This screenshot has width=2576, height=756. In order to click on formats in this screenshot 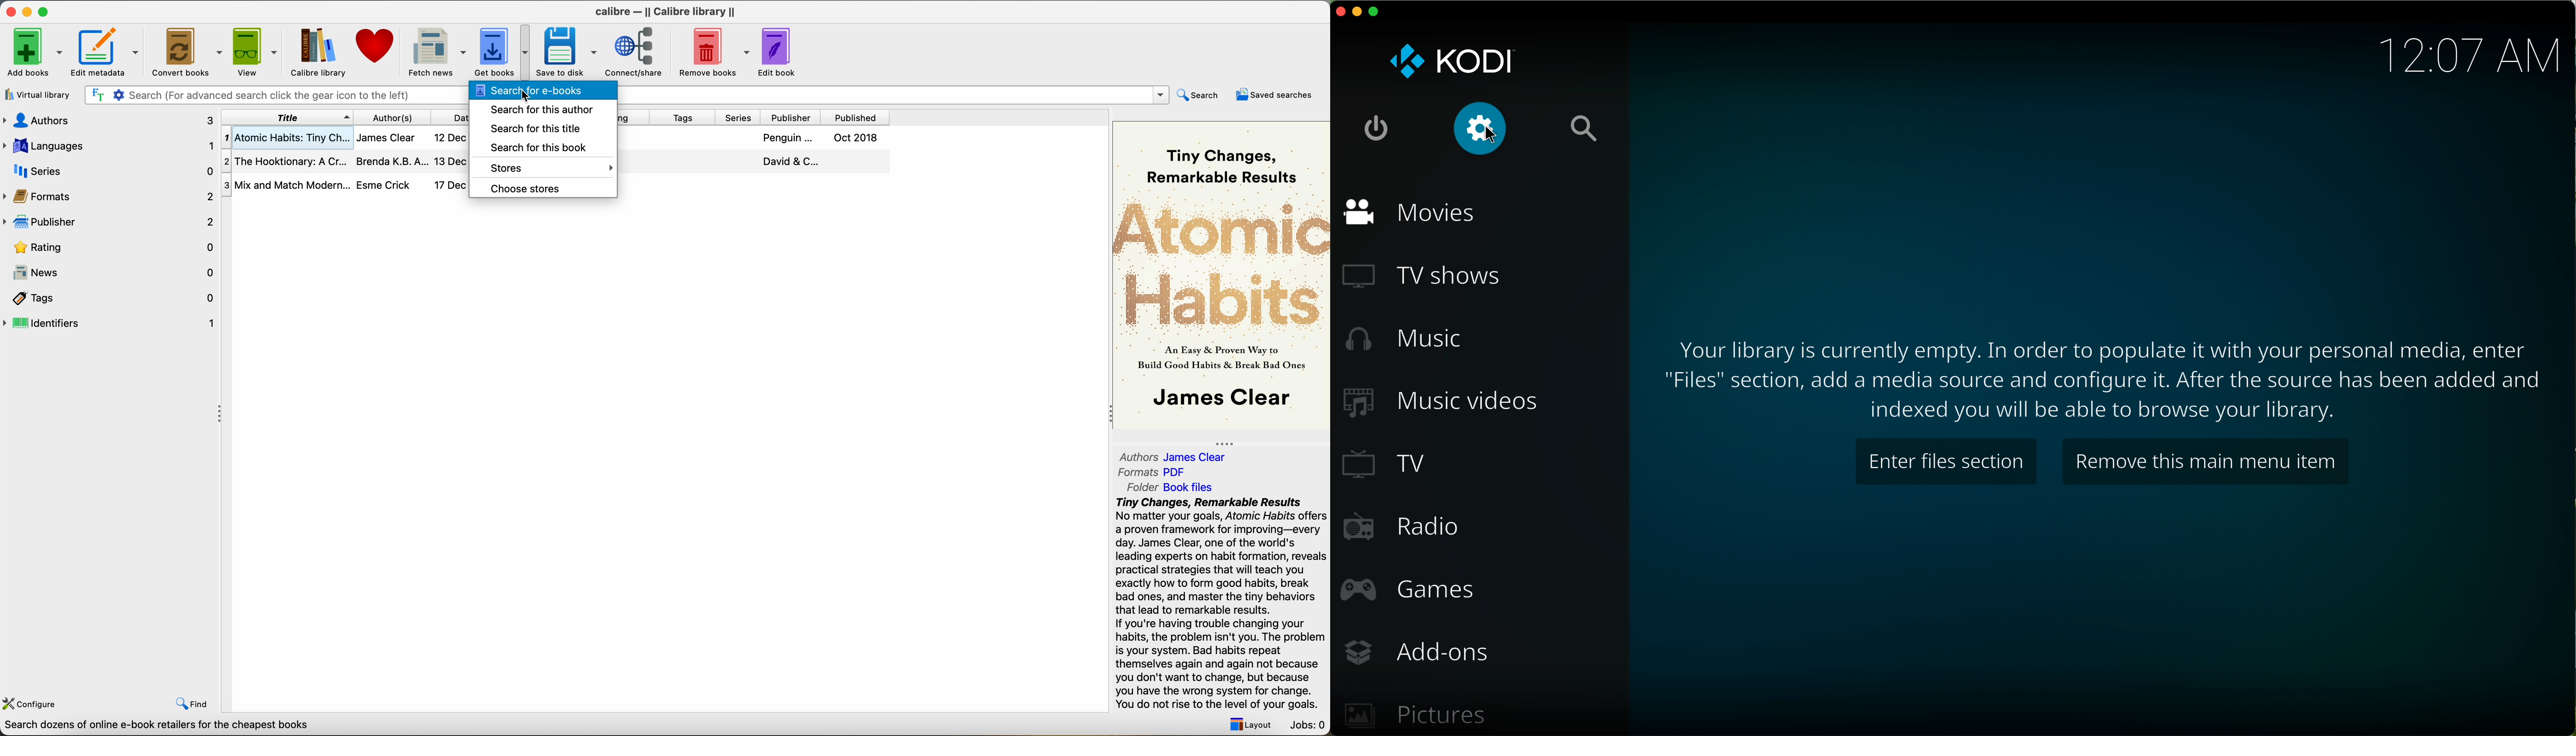, I will do `click(110, 196)`.